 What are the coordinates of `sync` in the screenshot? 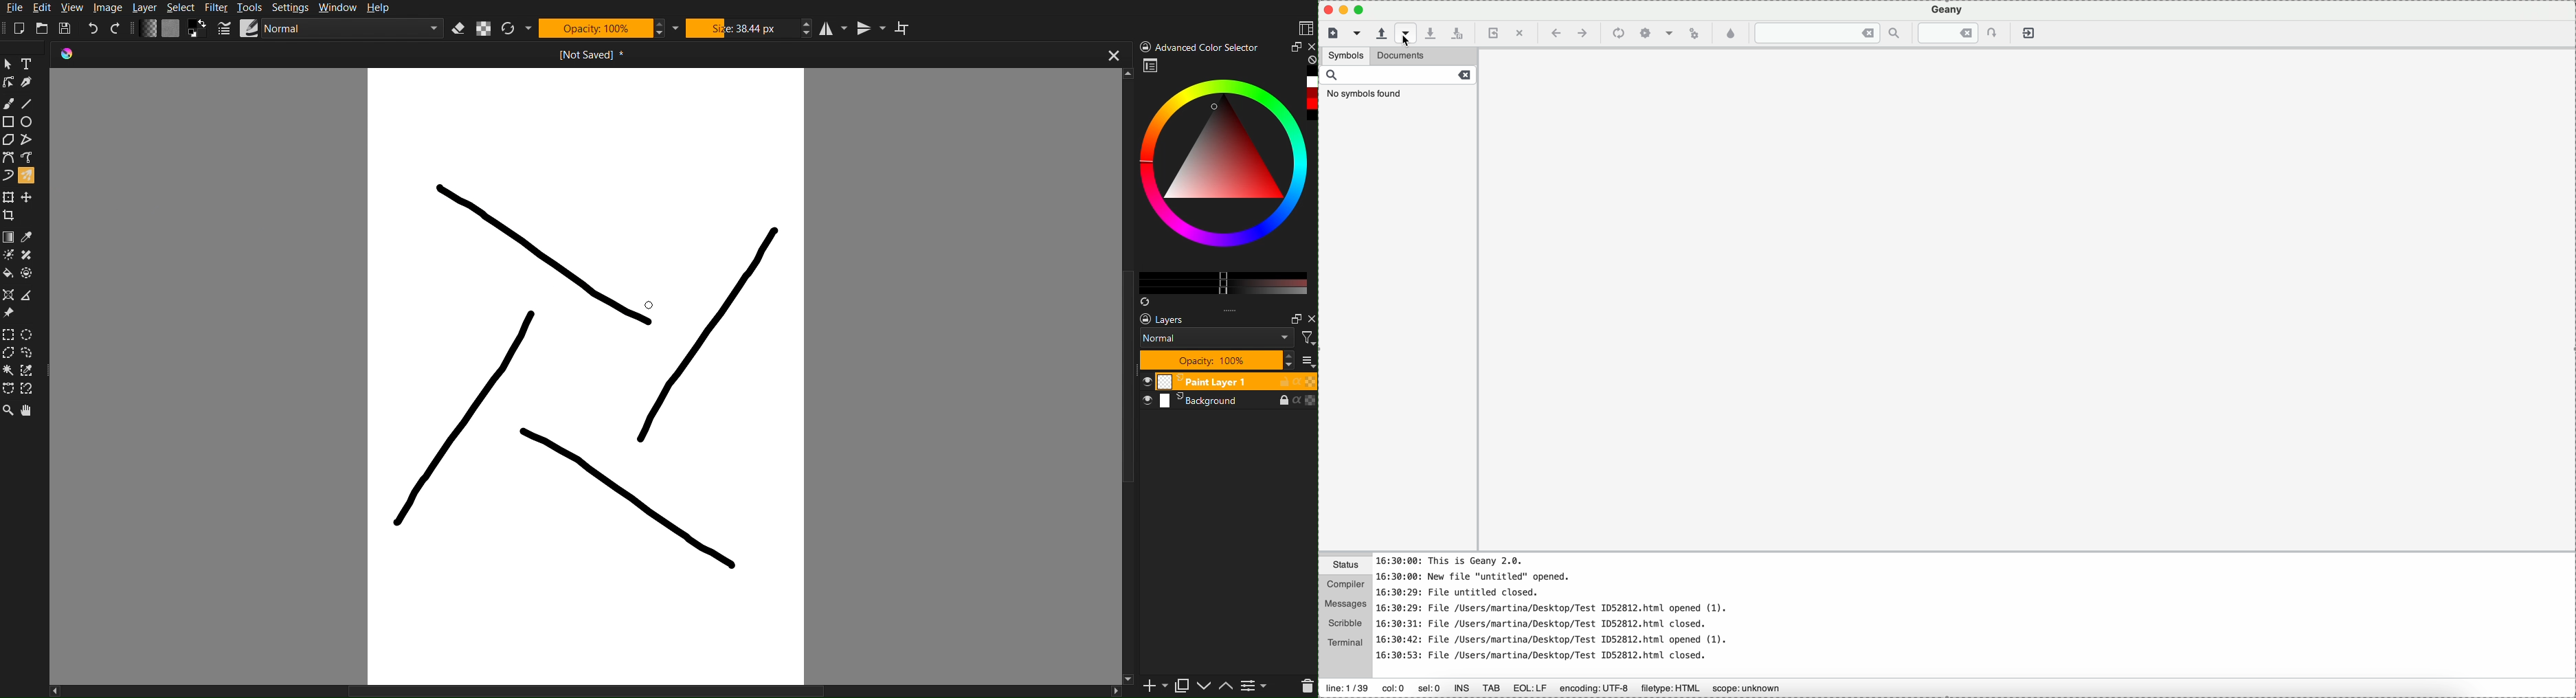 It's located at (1145, 299).